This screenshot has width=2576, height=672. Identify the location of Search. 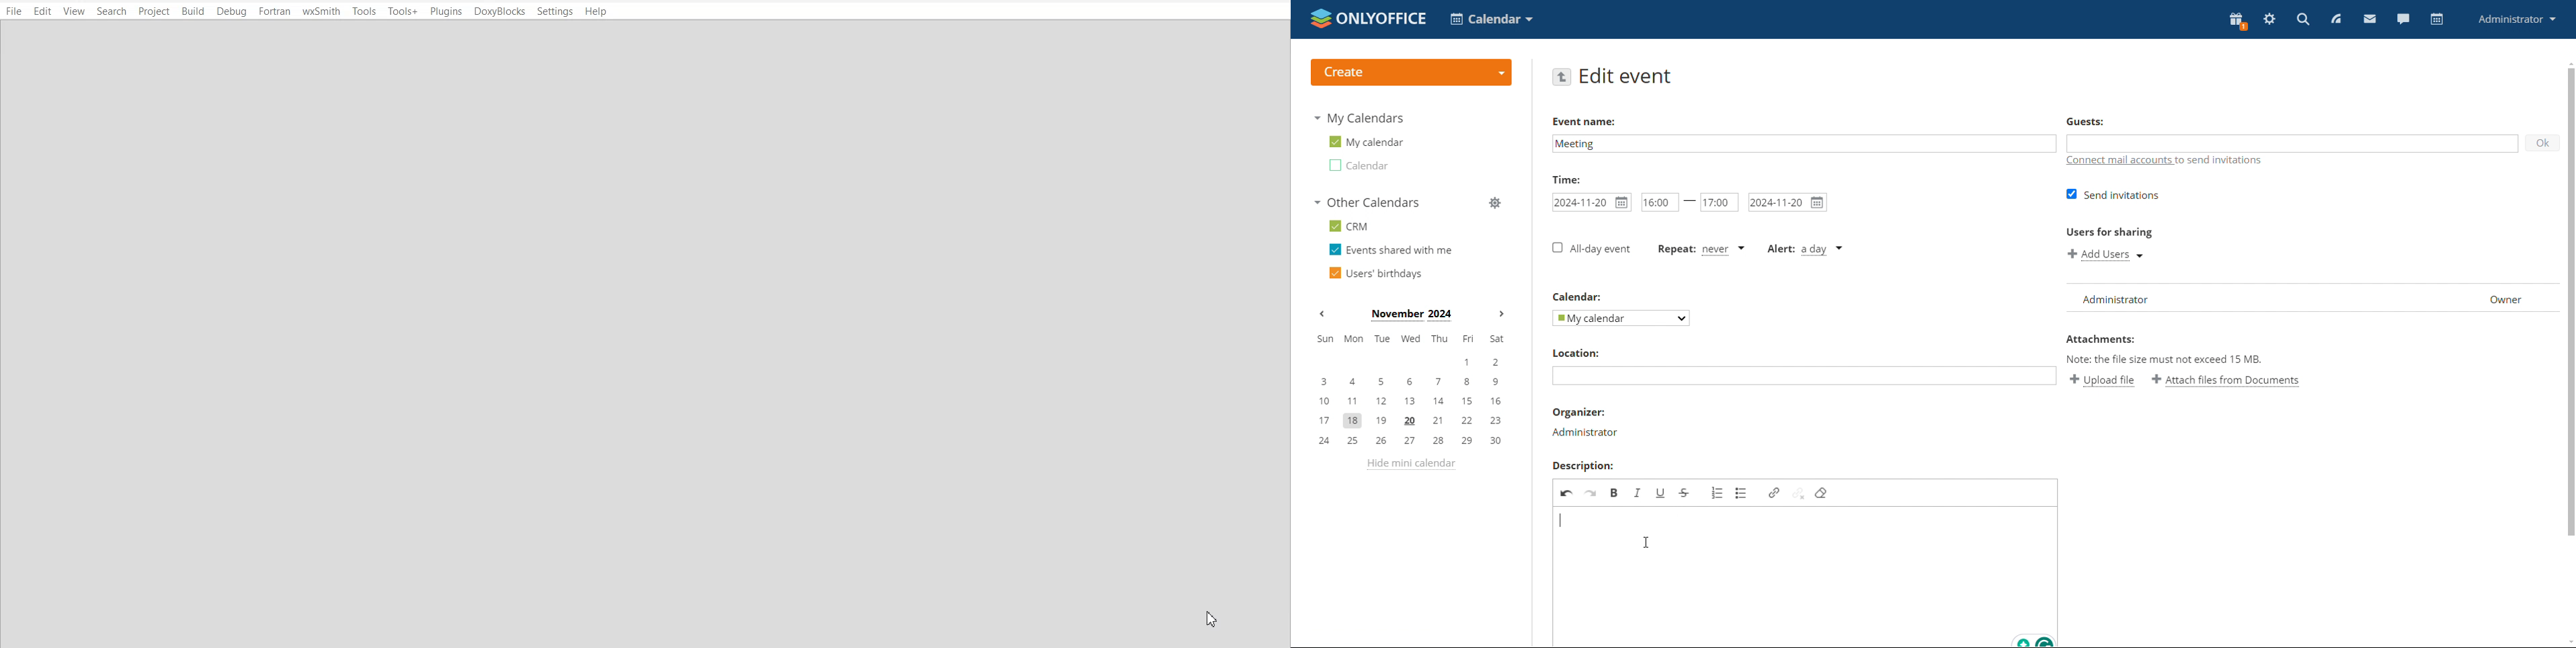
(112, 11).